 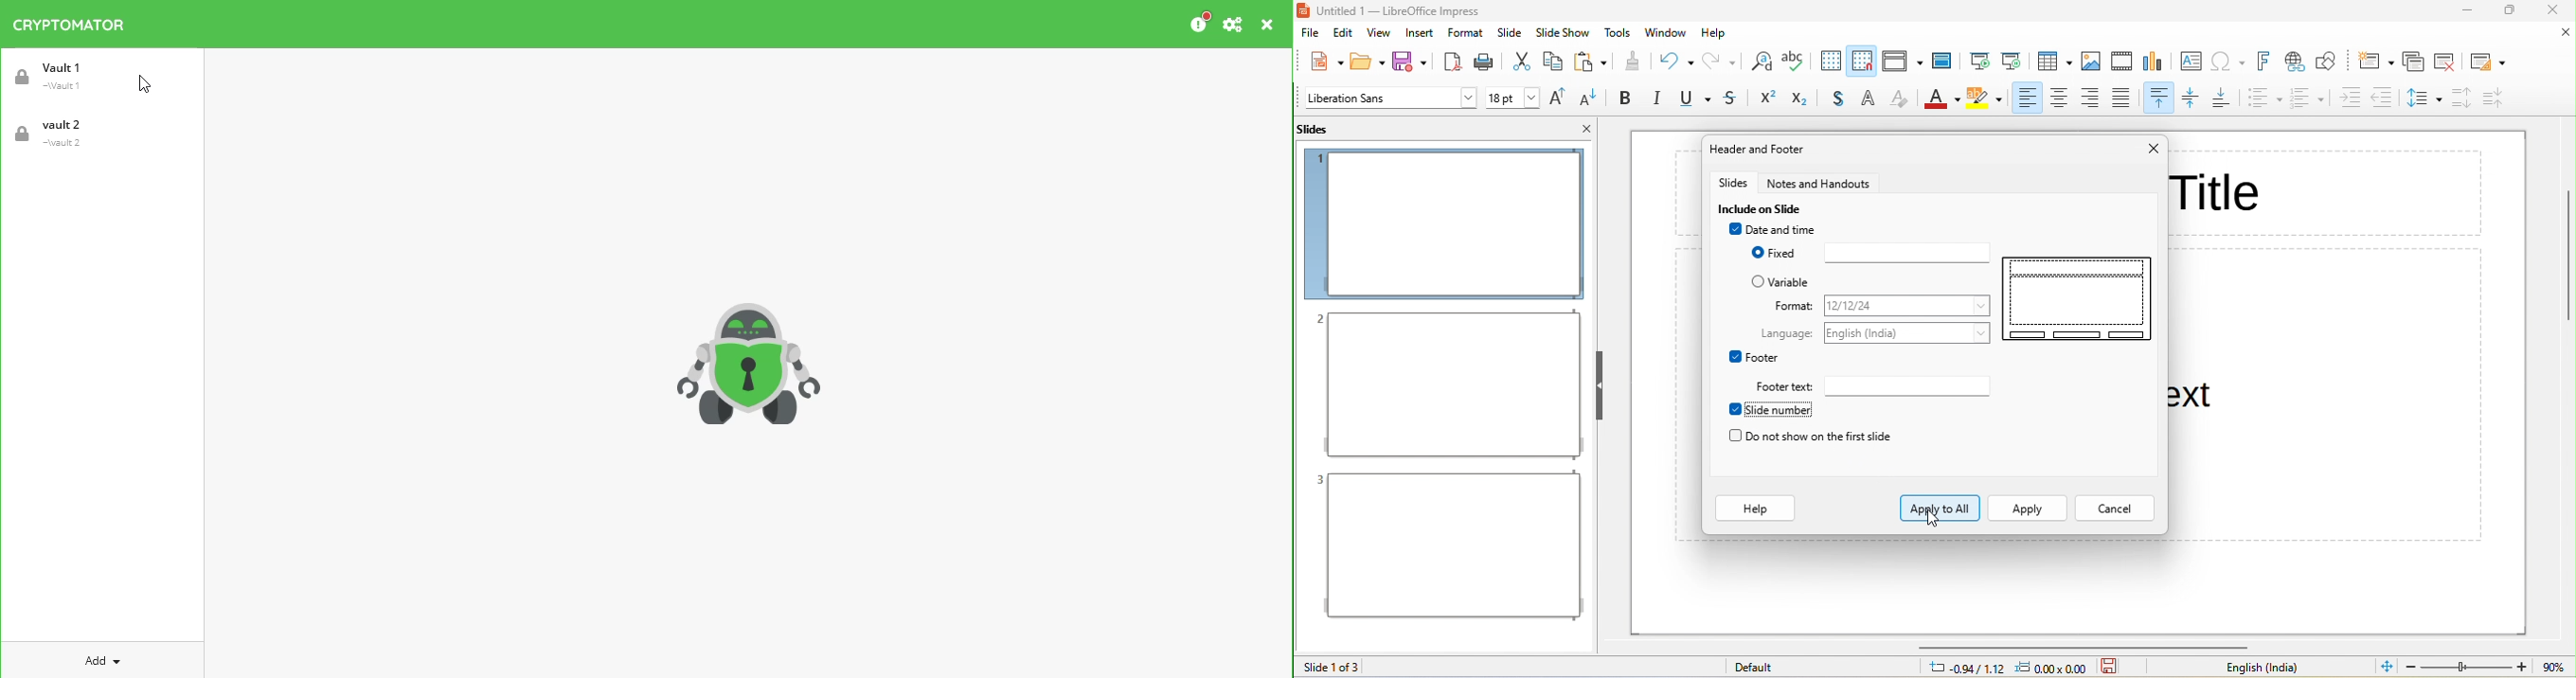 What do you see at coordinates (1907, 253) in the screenshot?
I see `input box` at bounding box center [1907, 253].